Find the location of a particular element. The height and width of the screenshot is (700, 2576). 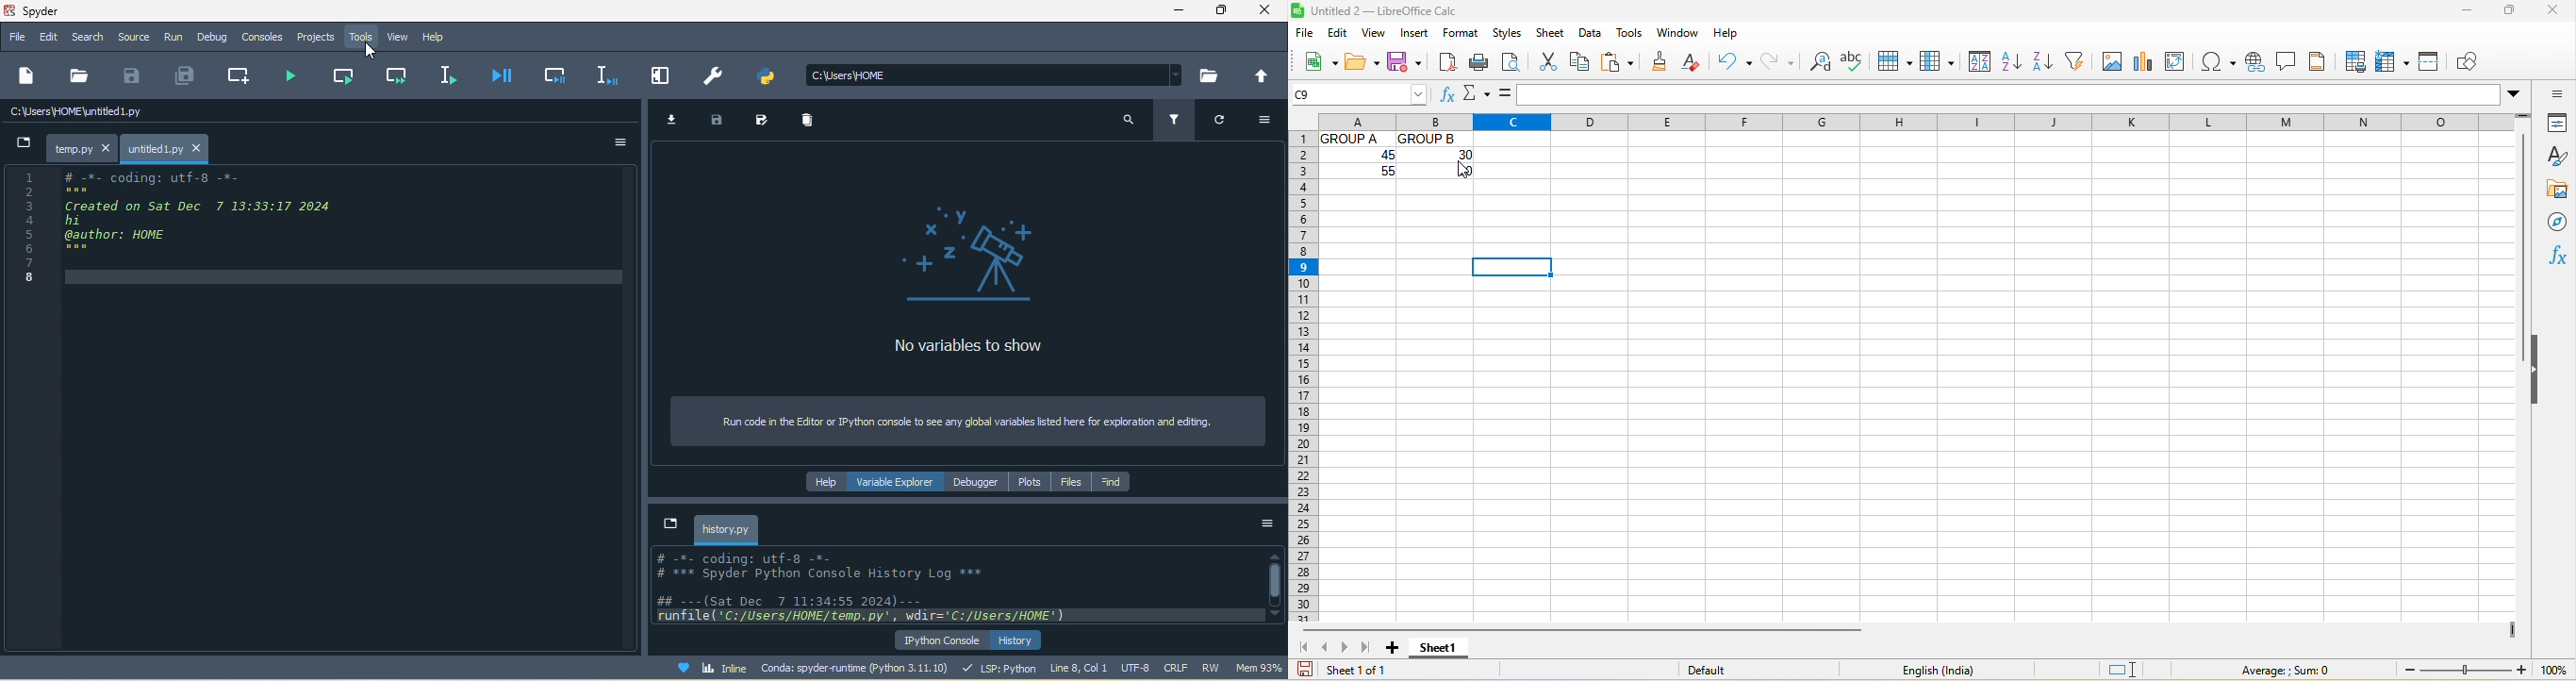

save is located at coordinates (1302, 670).